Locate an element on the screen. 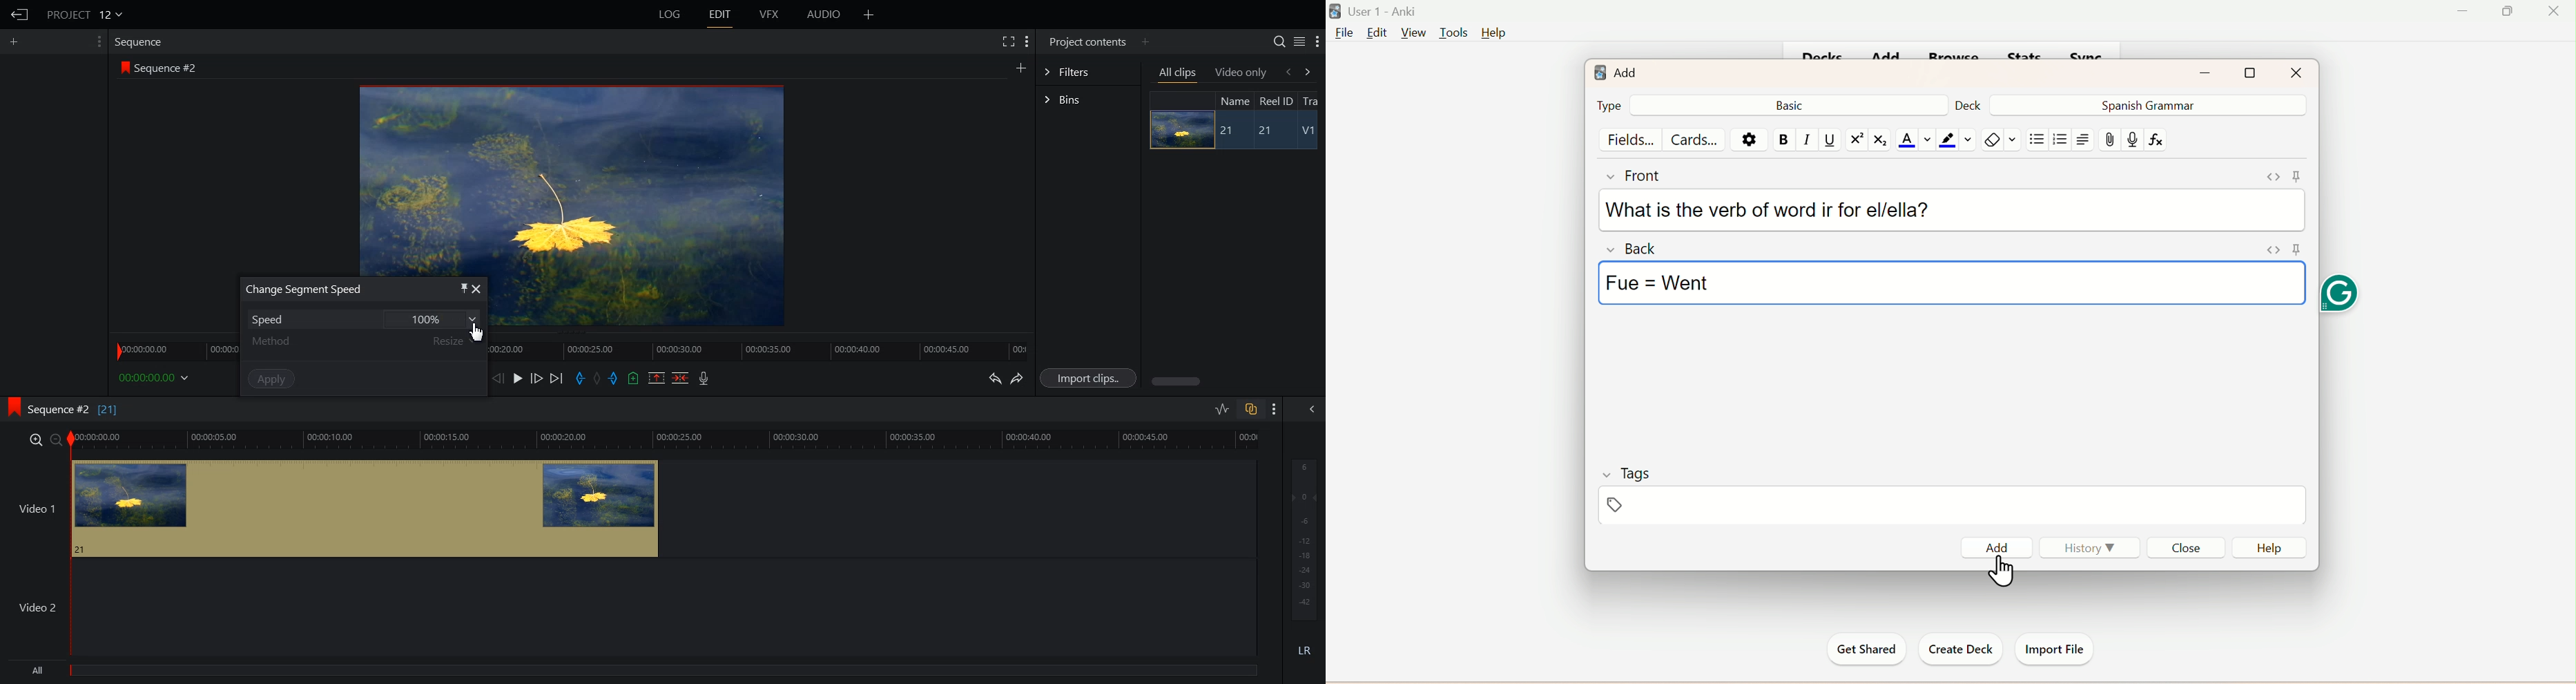 This screenshot has height=700, width=2576. Settings is located at coordinates (1747, 139).